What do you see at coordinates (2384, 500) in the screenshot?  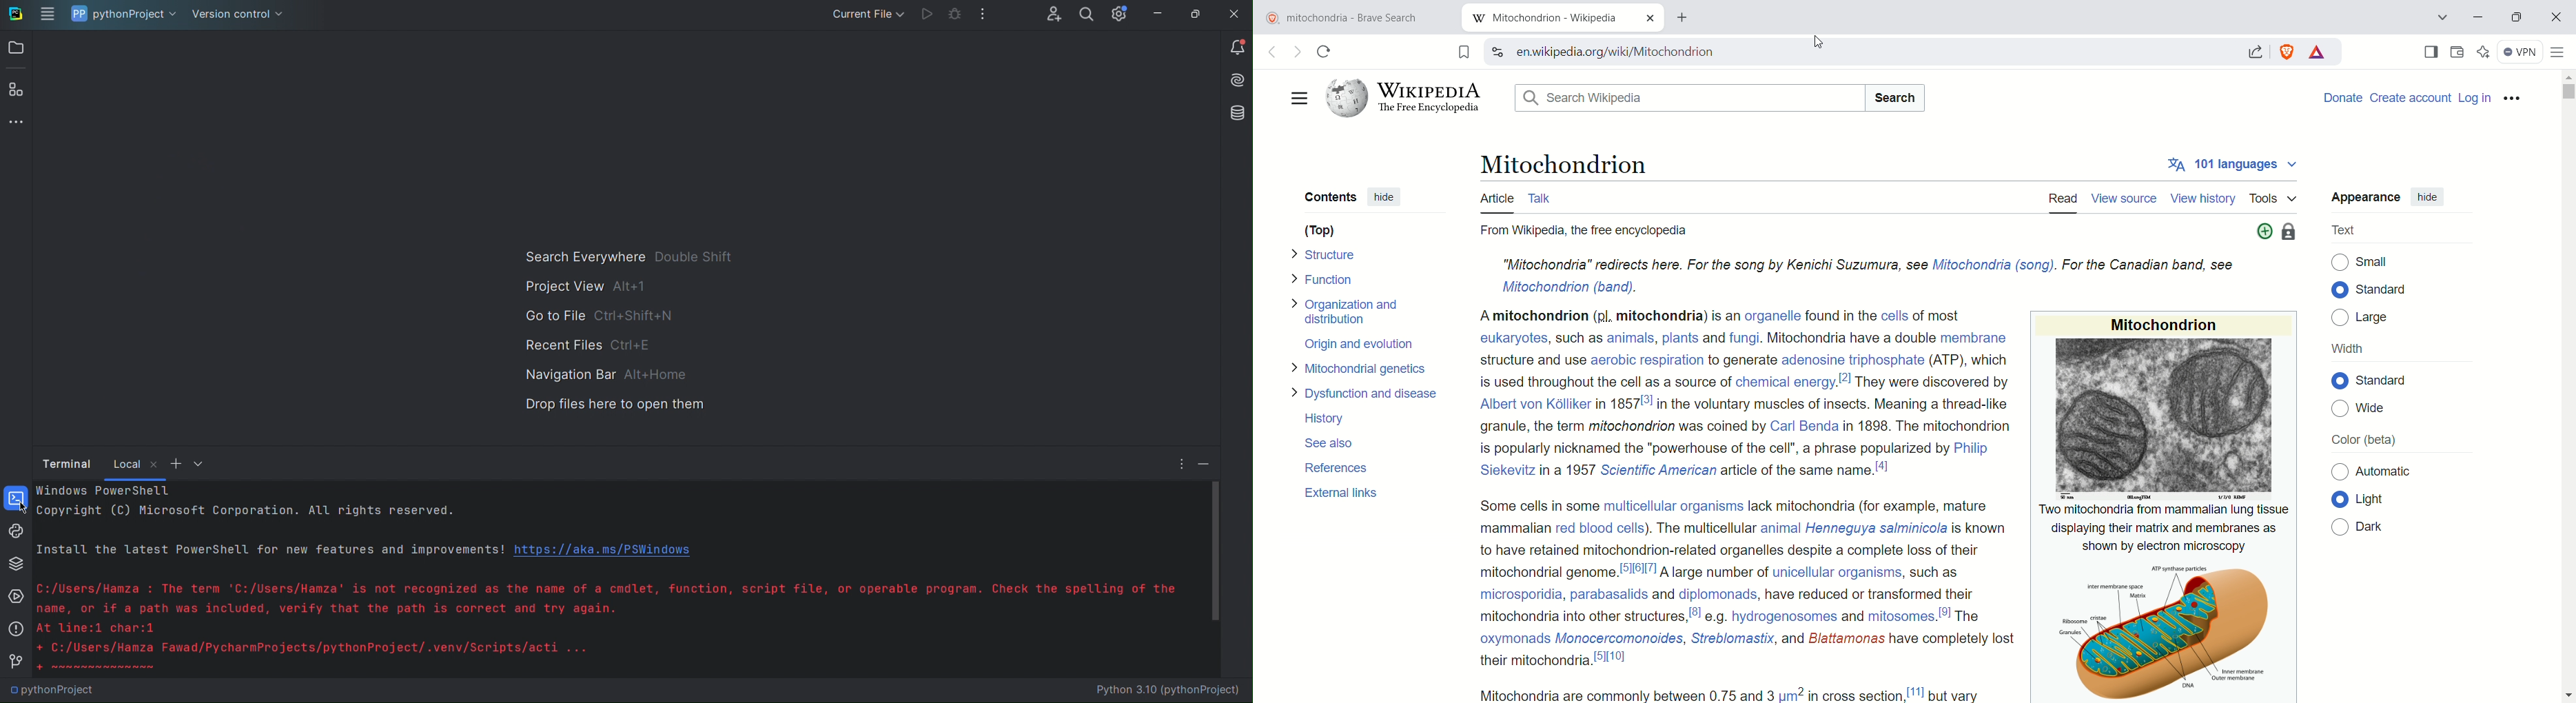 I see `Light` at bounding box center [2384, 500].